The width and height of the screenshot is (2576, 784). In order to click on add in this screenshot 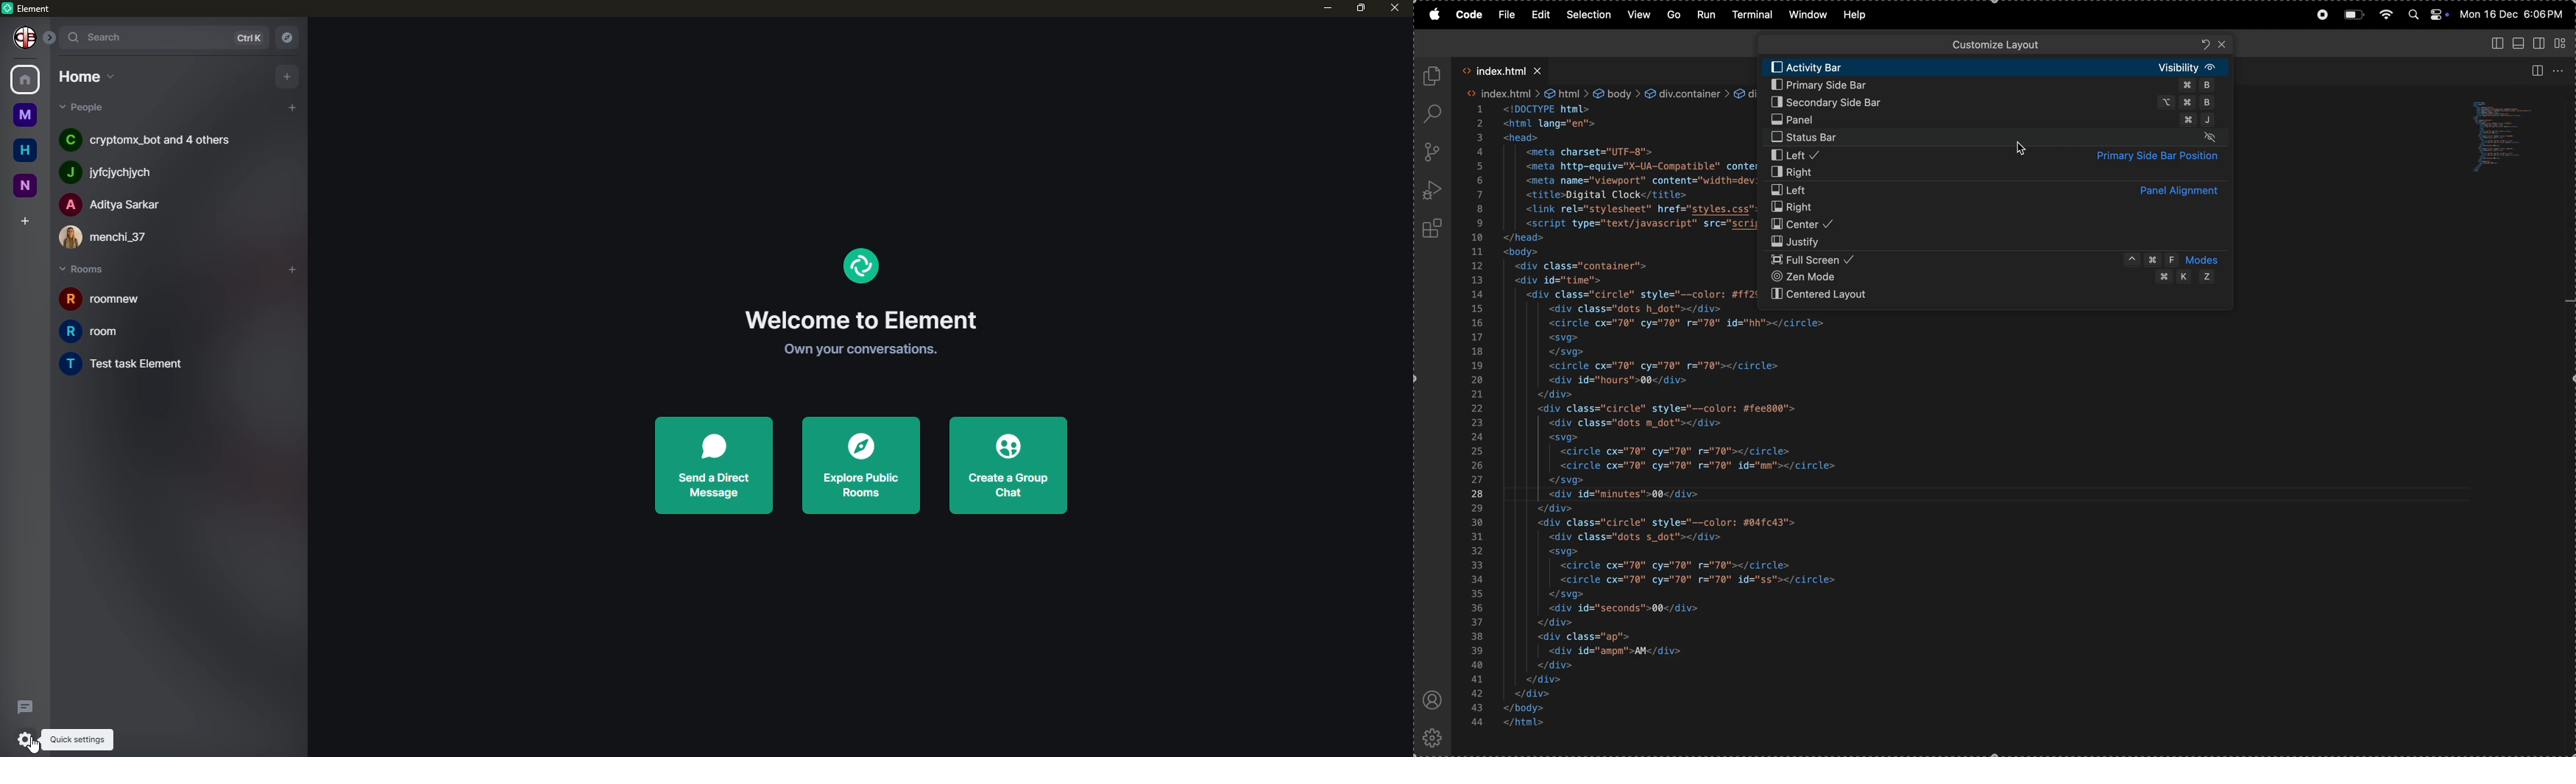, I will do `click(290, 105)`.